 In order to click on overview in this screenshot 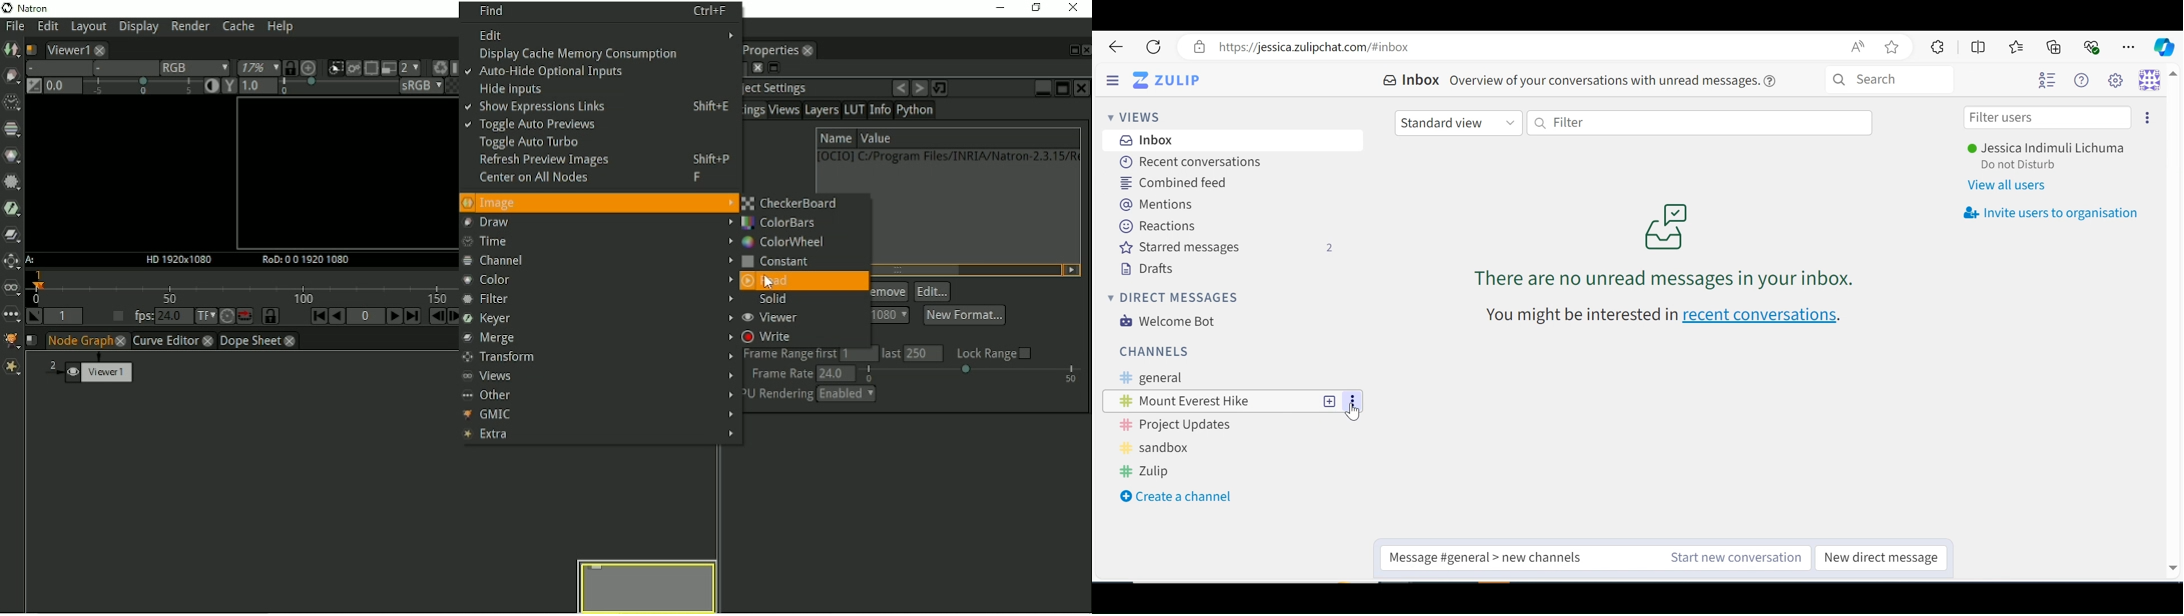, I will do `click(1618, 80)`.